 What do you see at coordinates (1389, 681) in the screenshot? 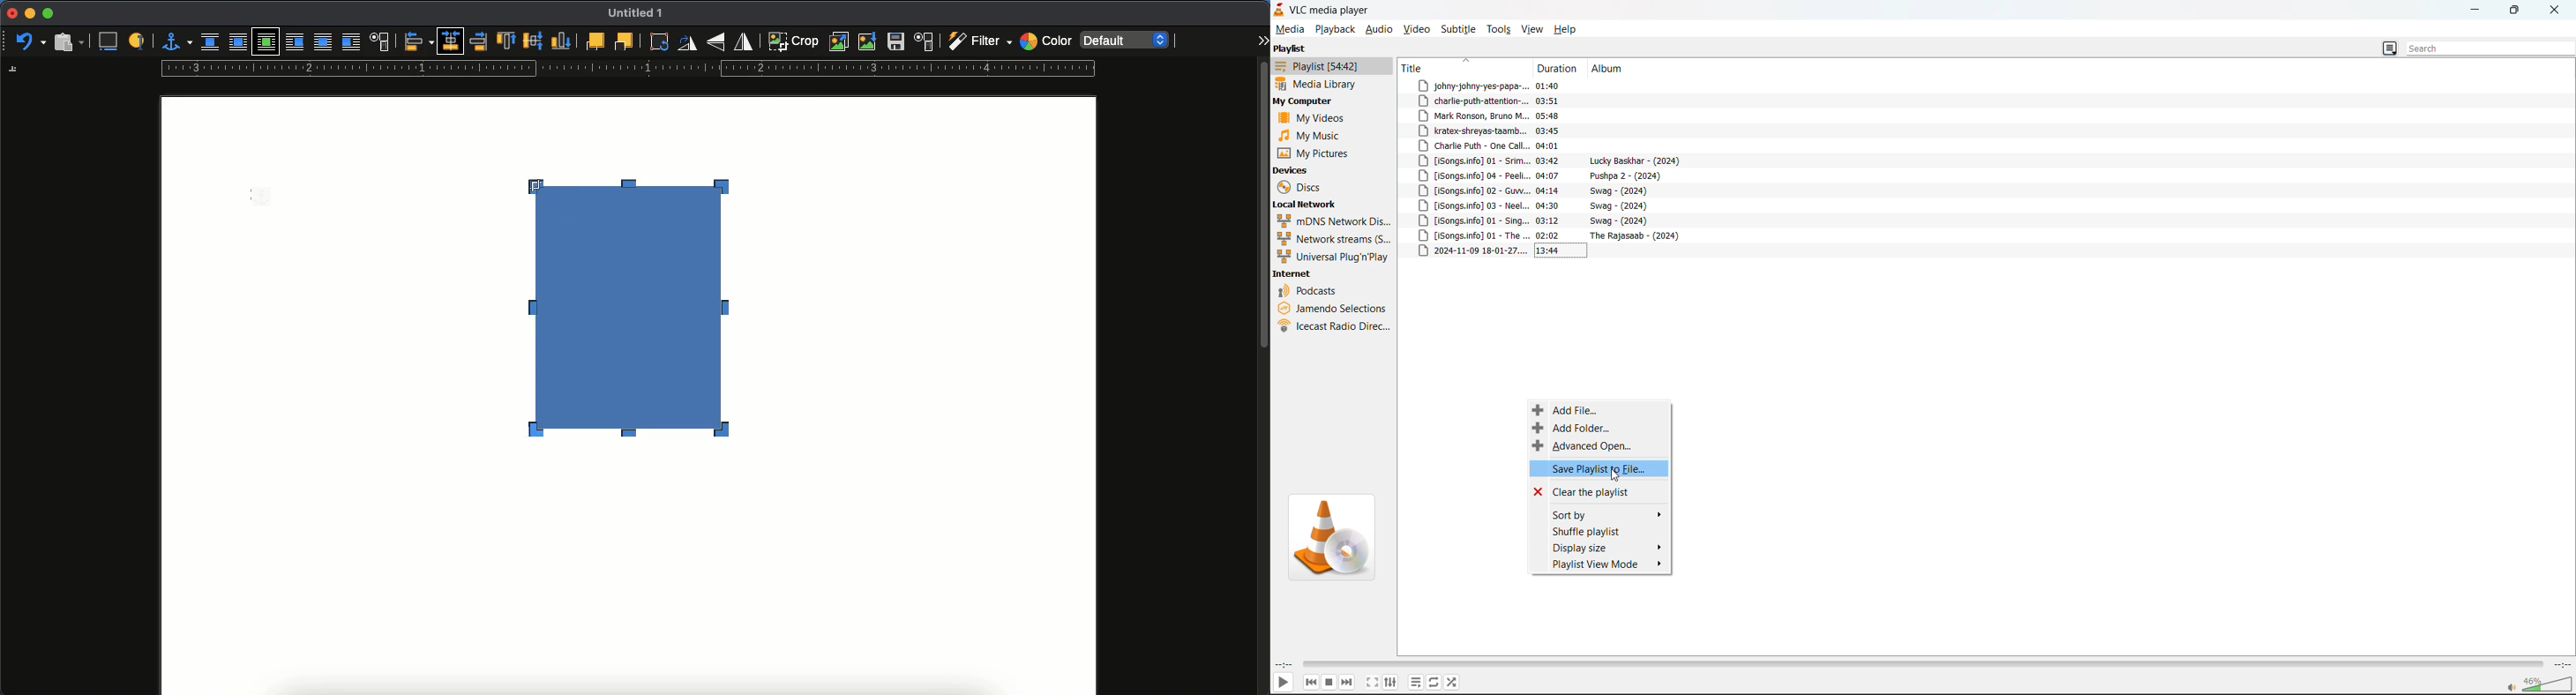
I see `settings` at bounding box center [1389, 681].